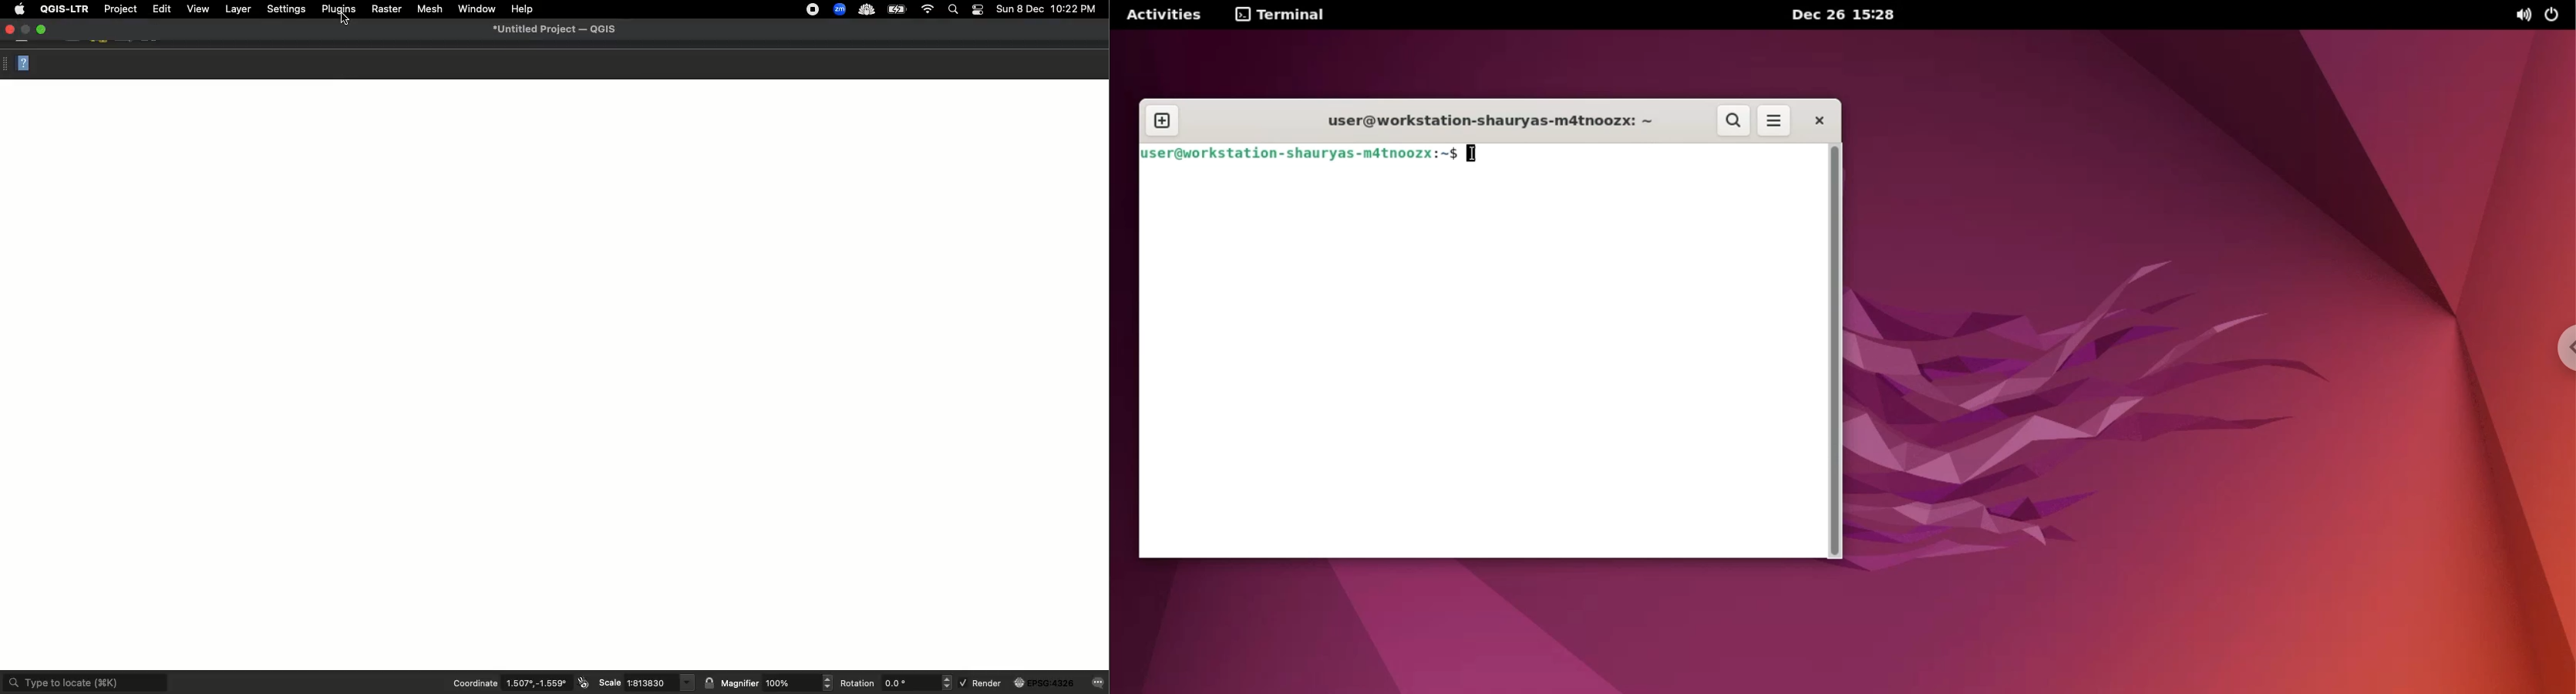 This screenshot has width=2576, height=700. I want to click on Settings, so click(285, 9).